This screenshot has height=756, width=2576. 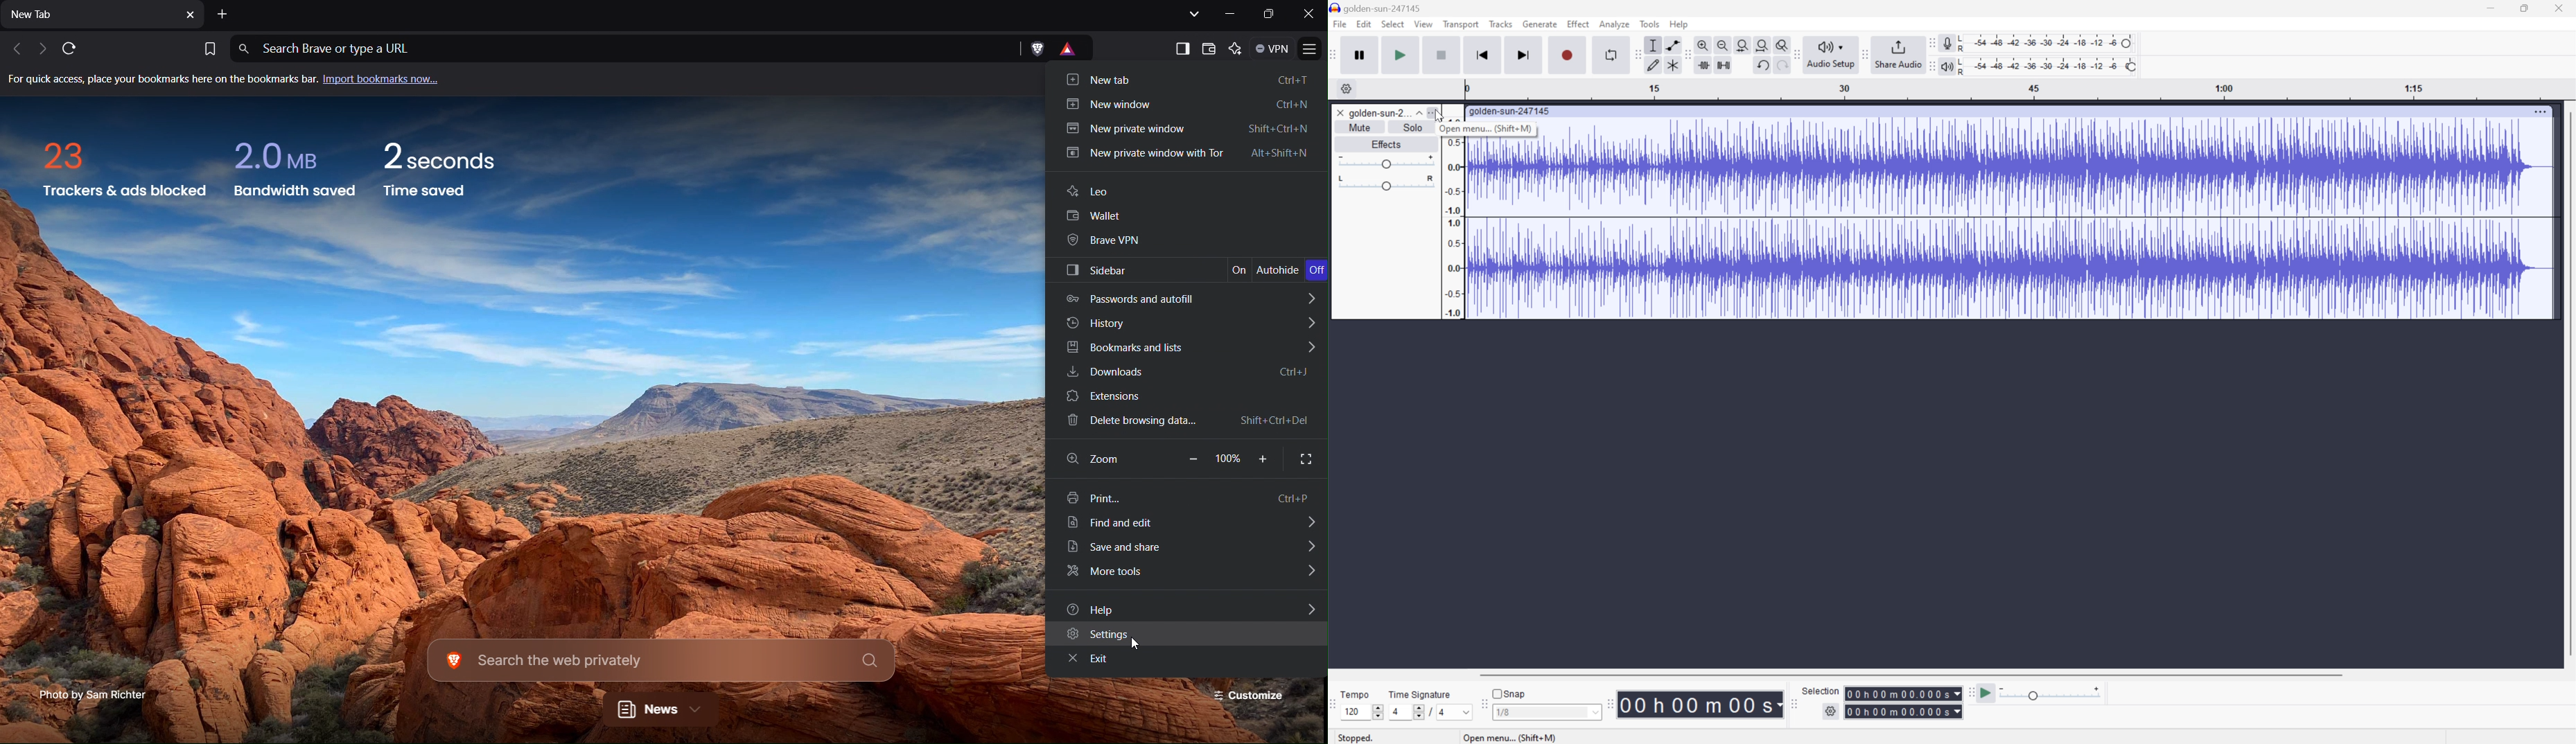 What do you see at coordinates (1437, 112) in the screenshot?
I see `more` at bounding box center [1437, 112].